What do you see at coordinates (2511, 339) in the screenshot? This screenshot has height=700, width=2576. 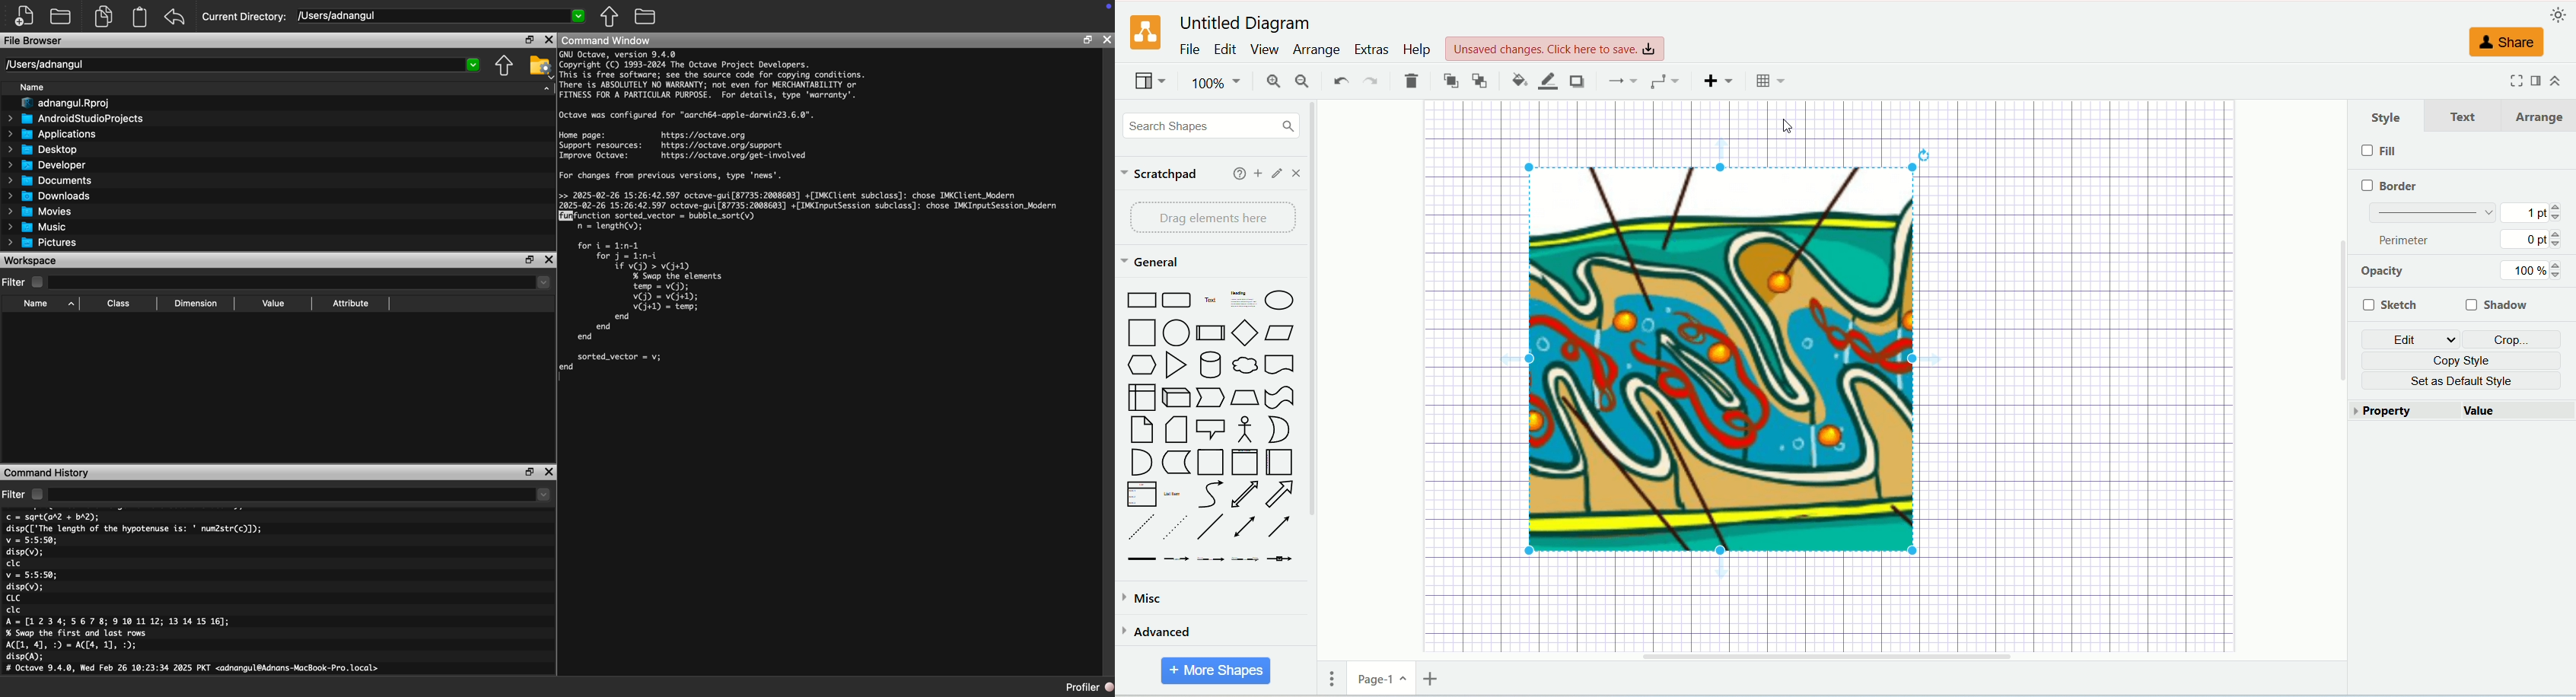 I see `crop` at bounding box center [2511, 339].